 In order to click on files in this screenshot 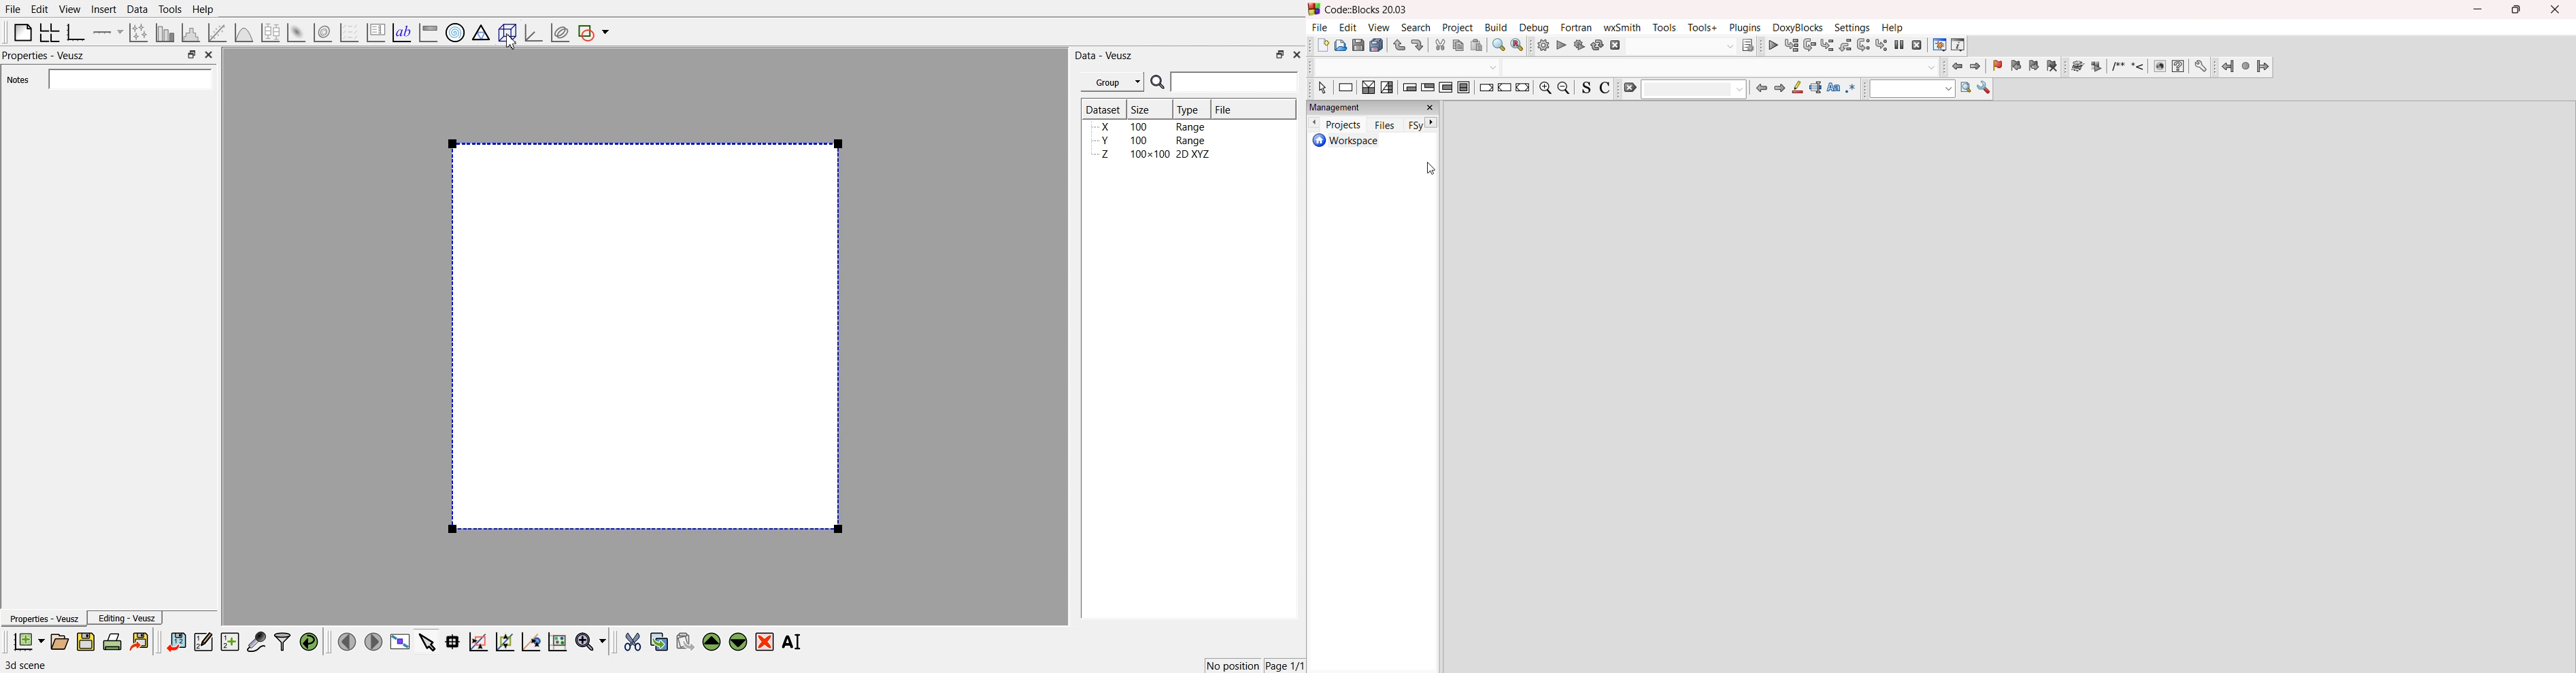, I will do `click(1382, 124)`.